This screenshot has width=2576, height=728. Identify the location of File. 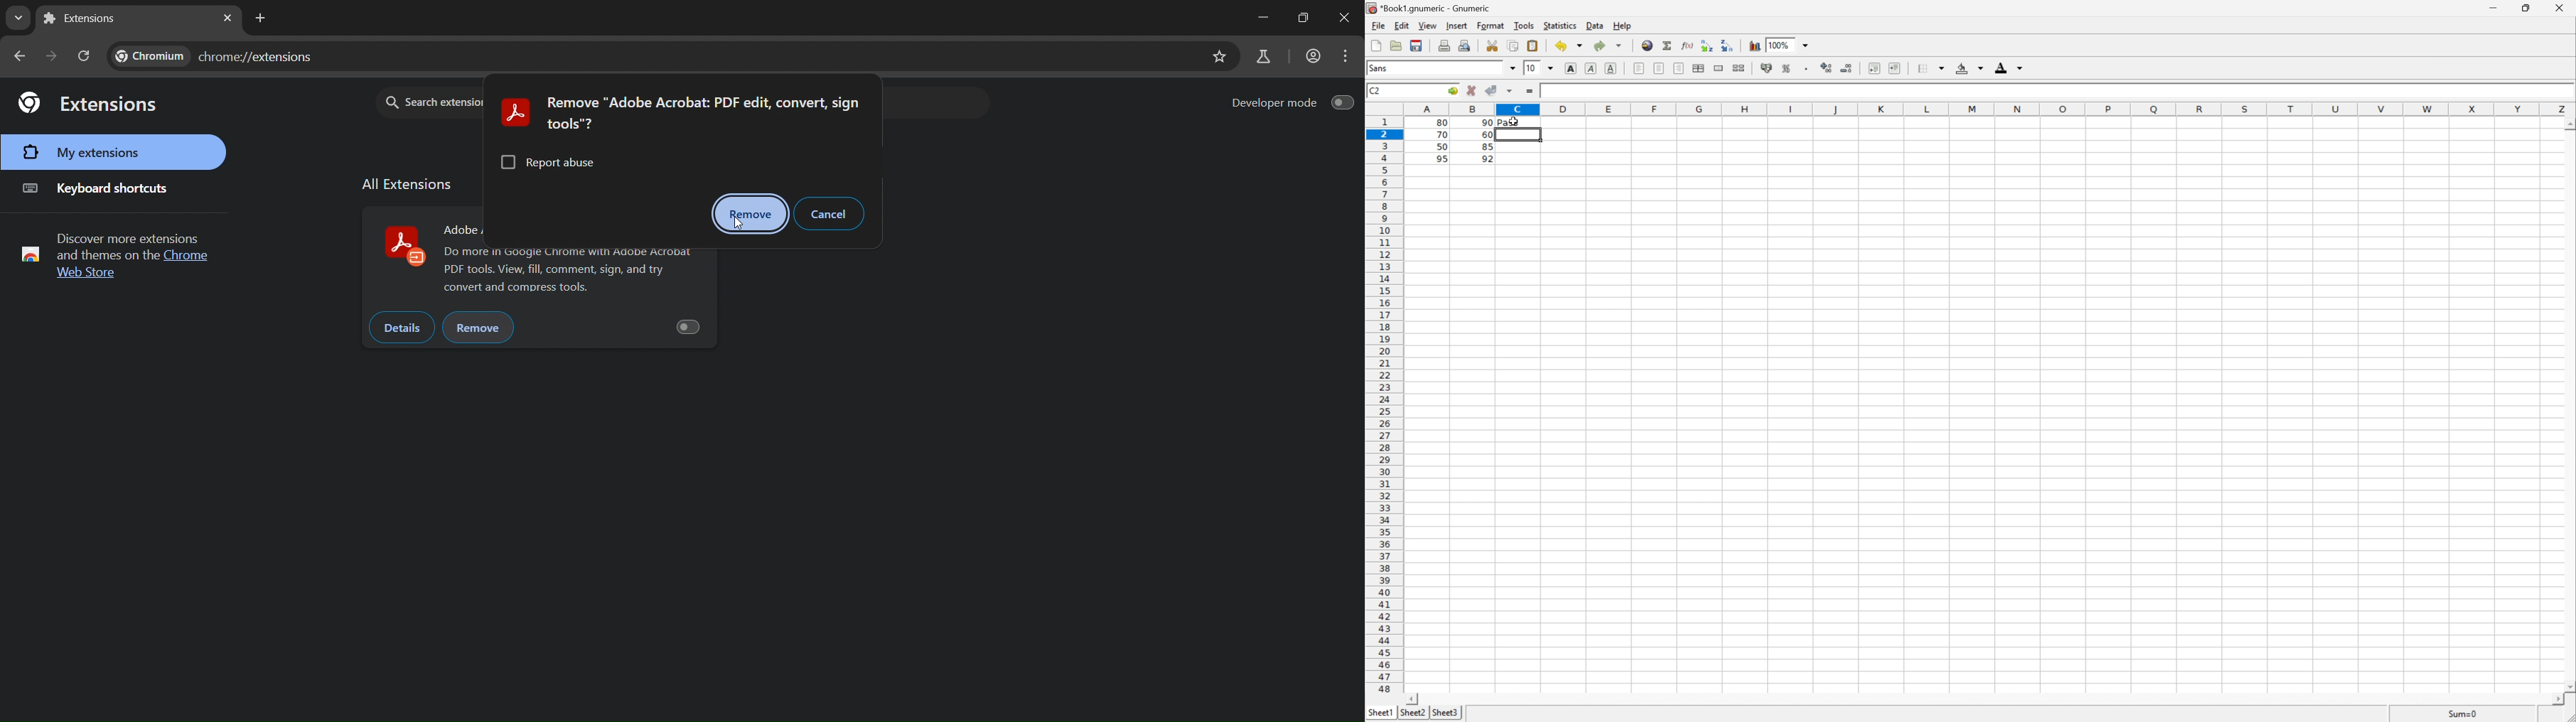
(1379, 26).